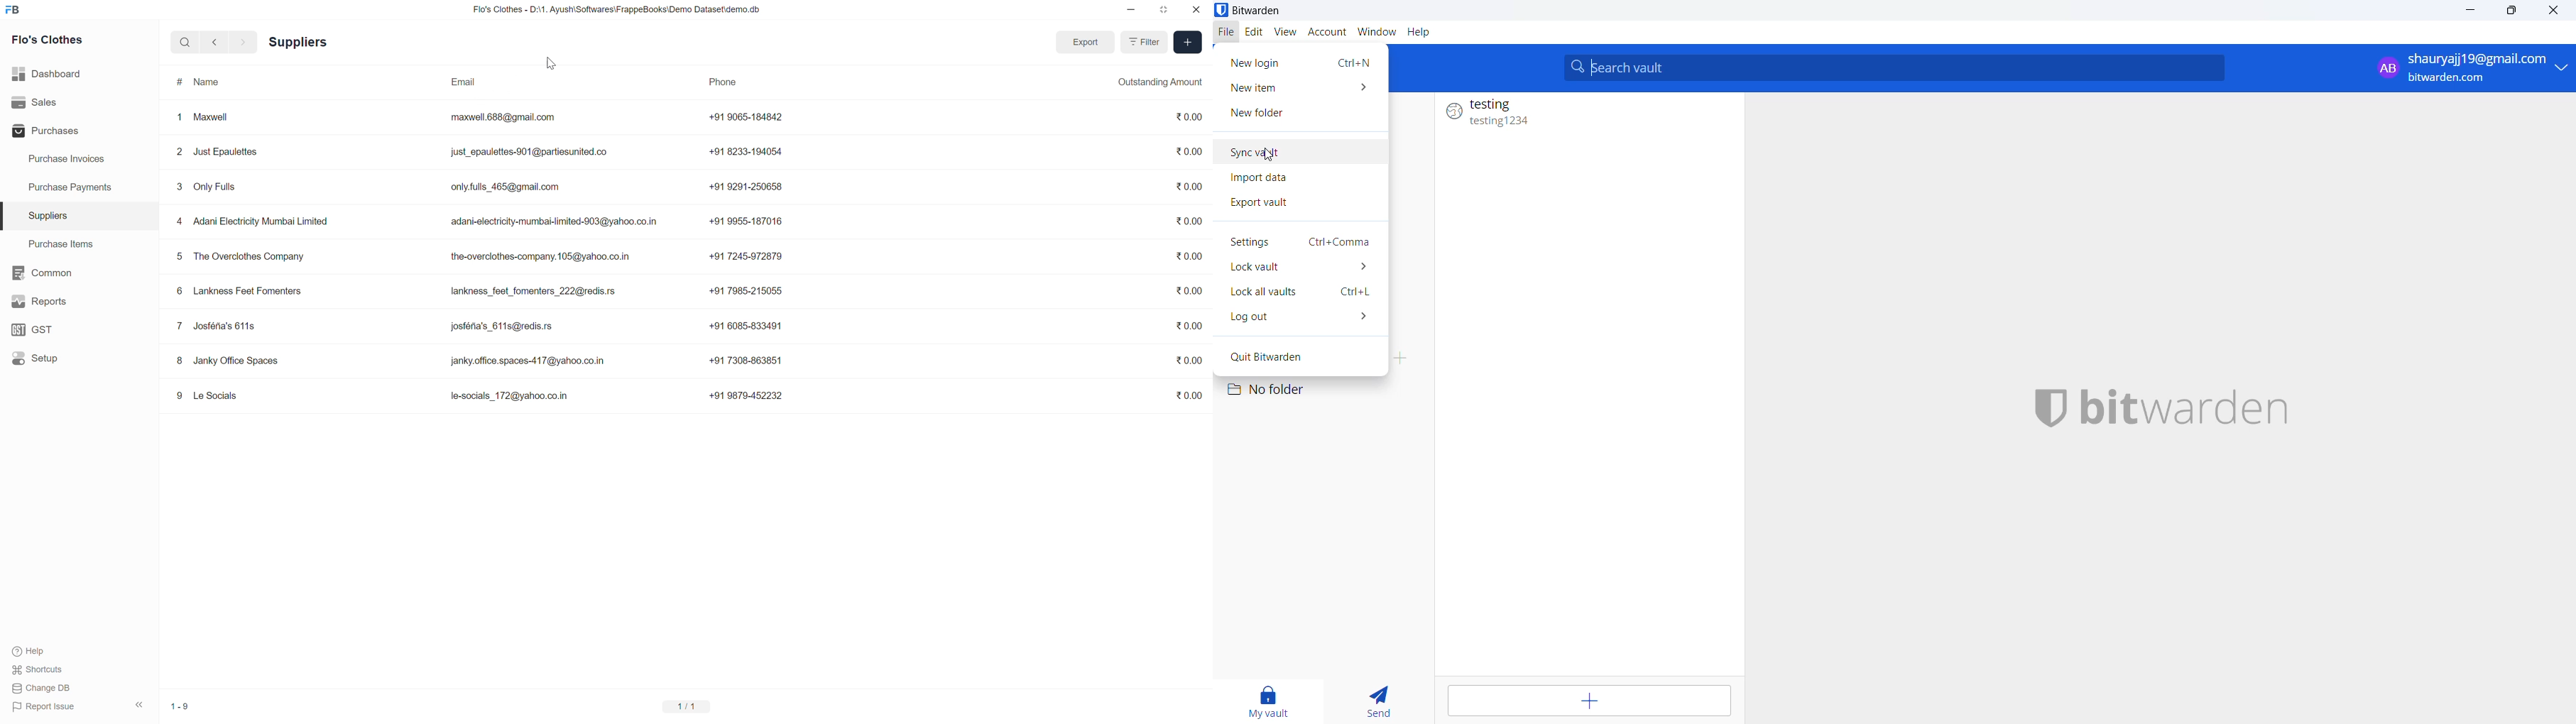 The image size is (2576, 728). What do you see at coordinates (251, 257) in the screenshot?
I see `The Overclothes Company` at bounding box center [251, 257].